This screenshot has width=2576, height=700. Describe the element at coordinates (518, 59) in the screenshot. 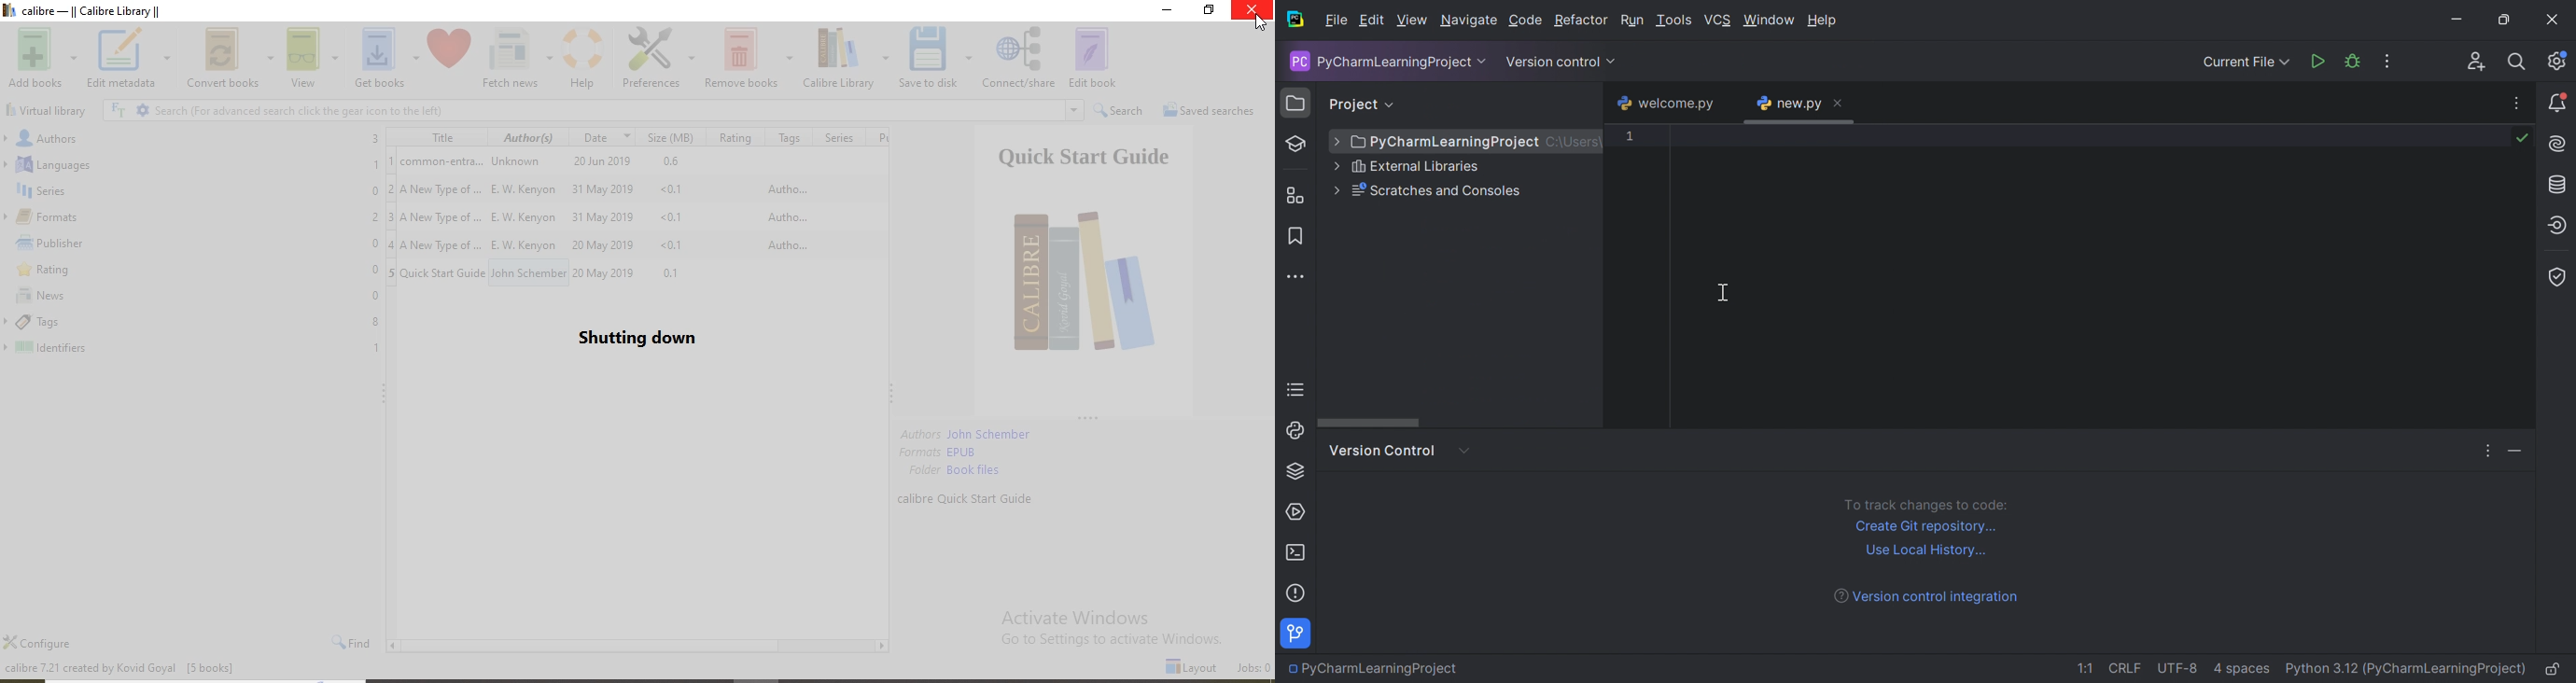

I see `Fetch news` at that location.